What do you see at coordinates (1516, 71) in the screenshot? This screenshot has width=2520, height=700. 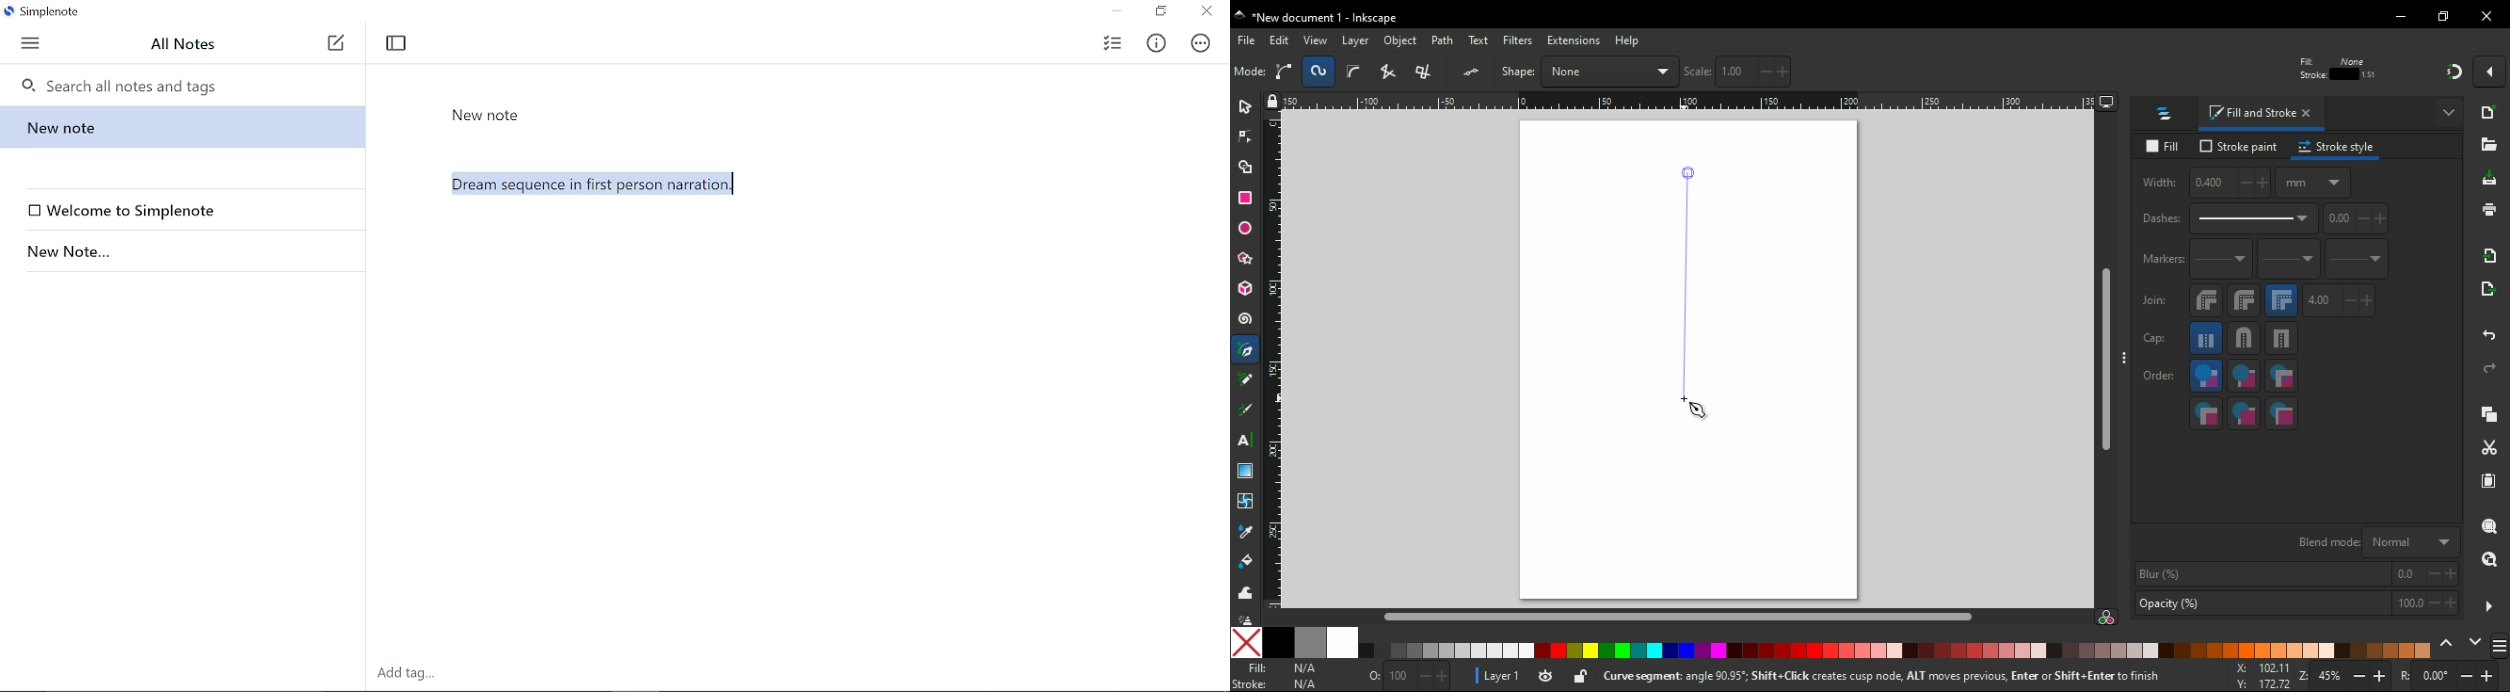 I see `object flip  vertical` at bounding box center [1516, 71].